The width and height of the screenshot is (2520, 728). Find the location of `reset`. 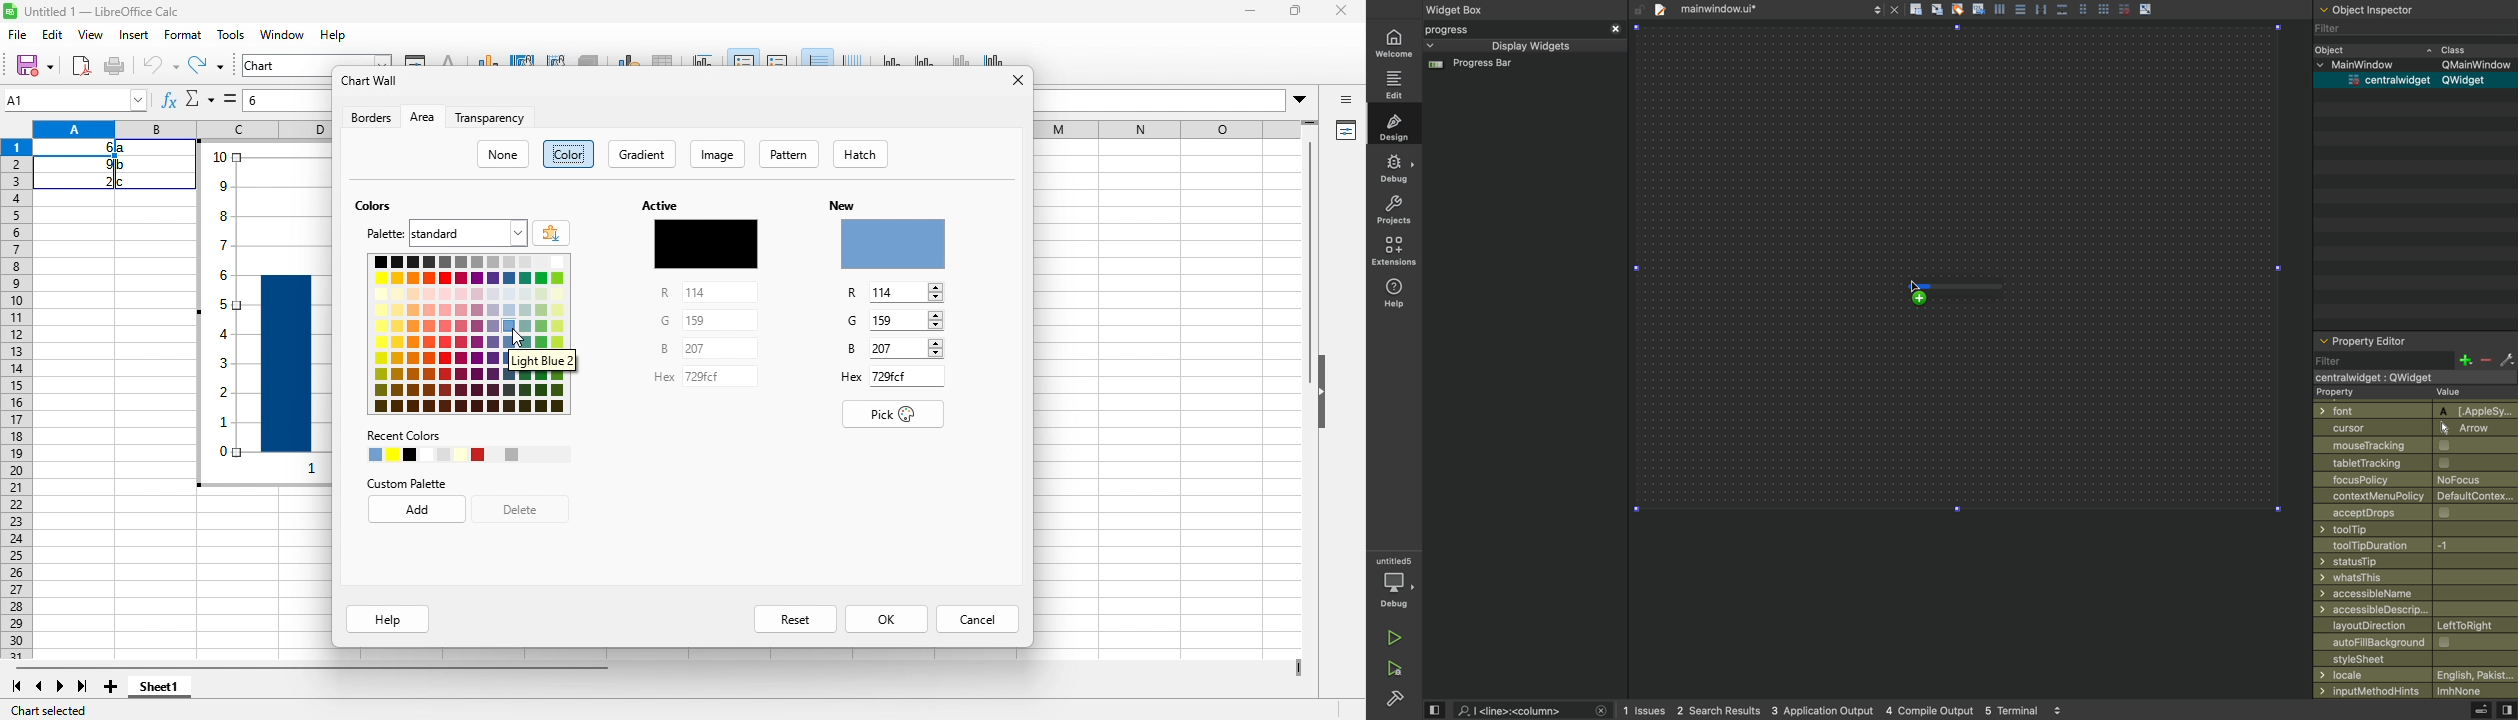

reset is located at coordinates (793, 618).